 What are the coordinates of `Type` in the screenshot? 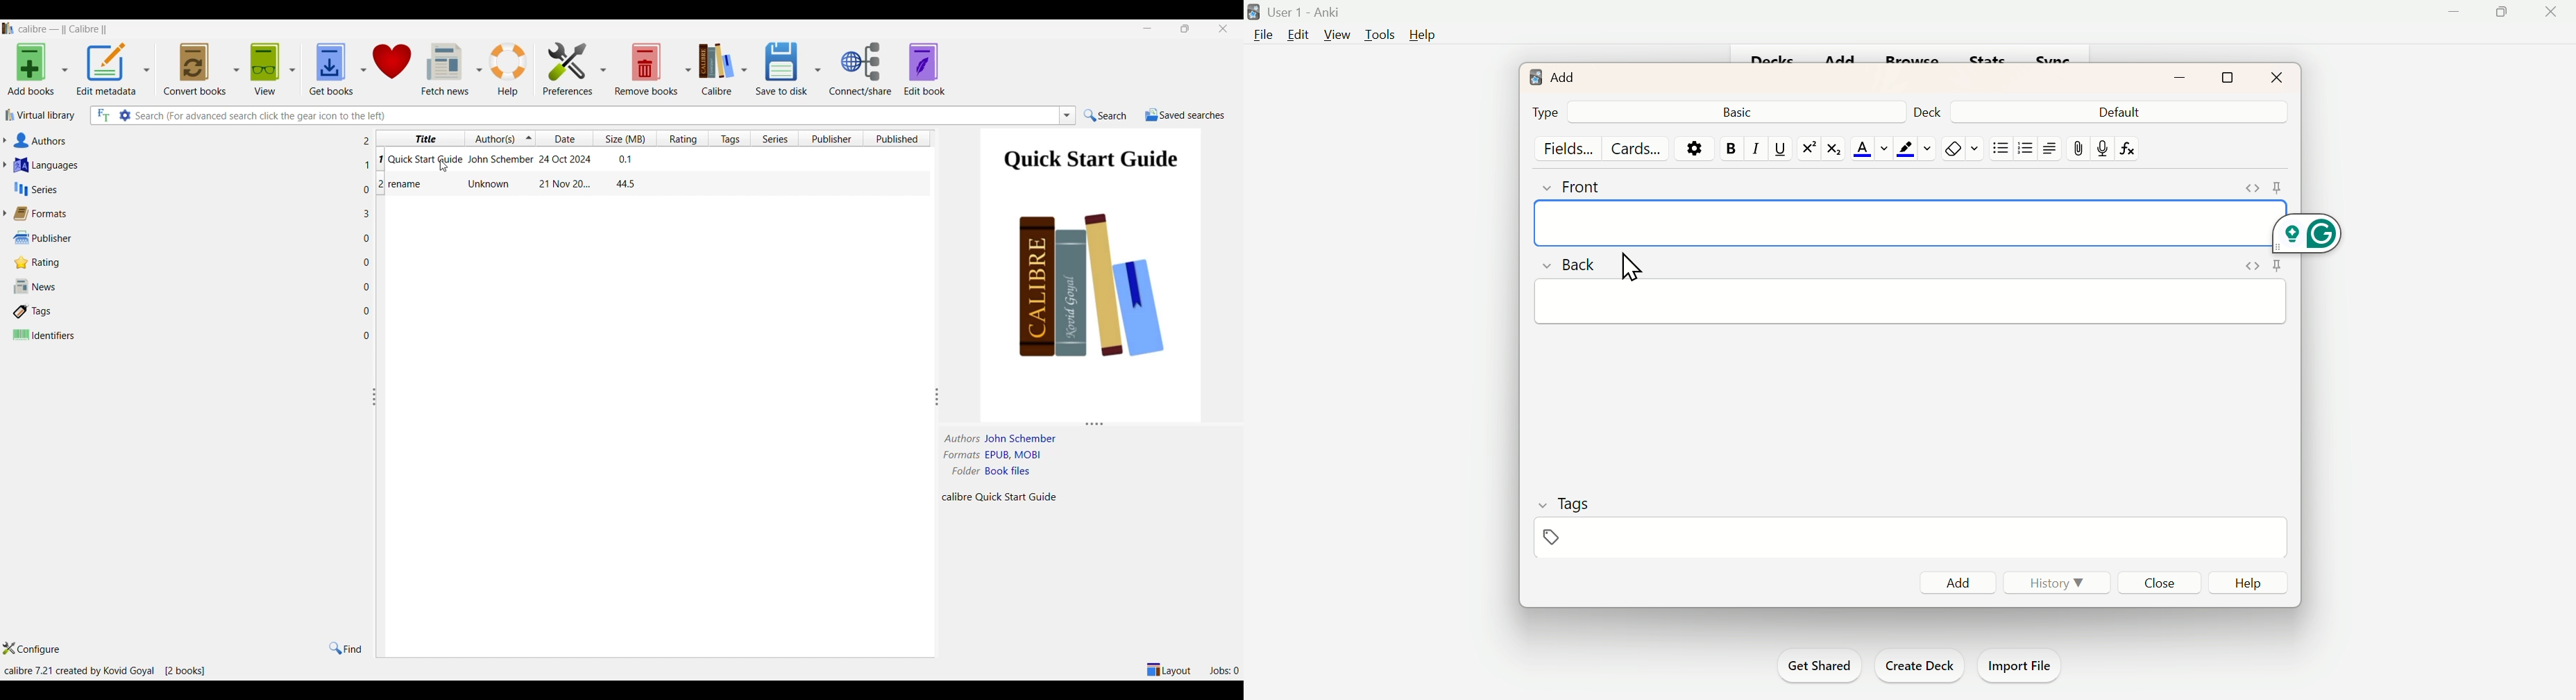 It's located at (1545, 111).